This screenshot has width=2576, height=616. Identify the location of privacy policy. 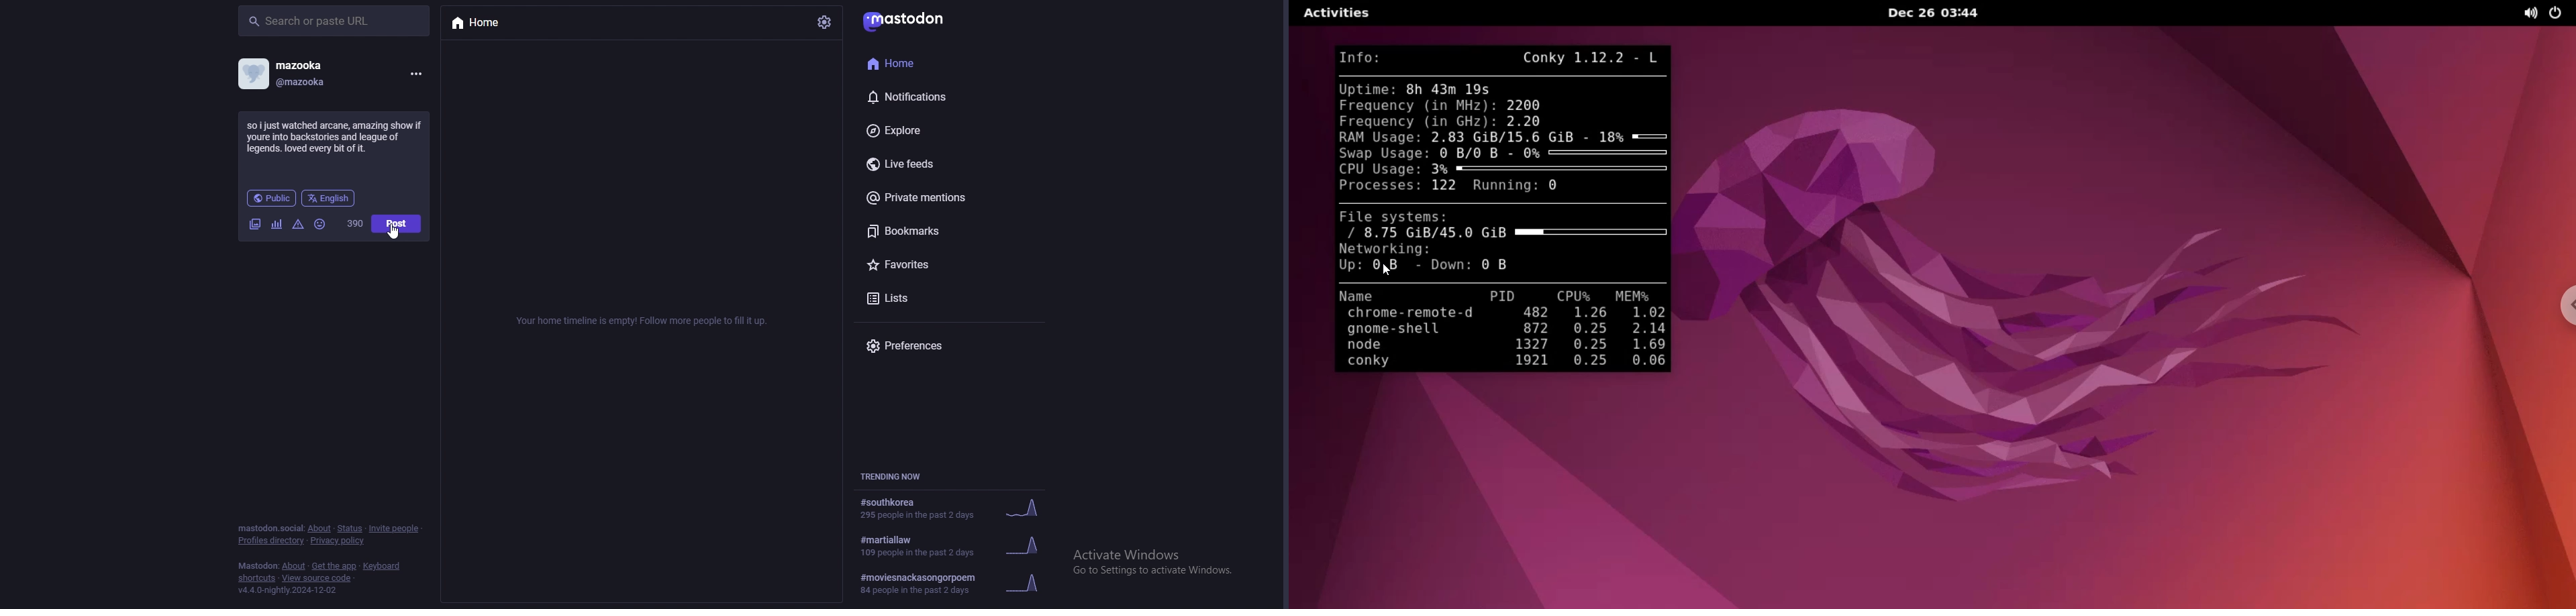
(340, 541).